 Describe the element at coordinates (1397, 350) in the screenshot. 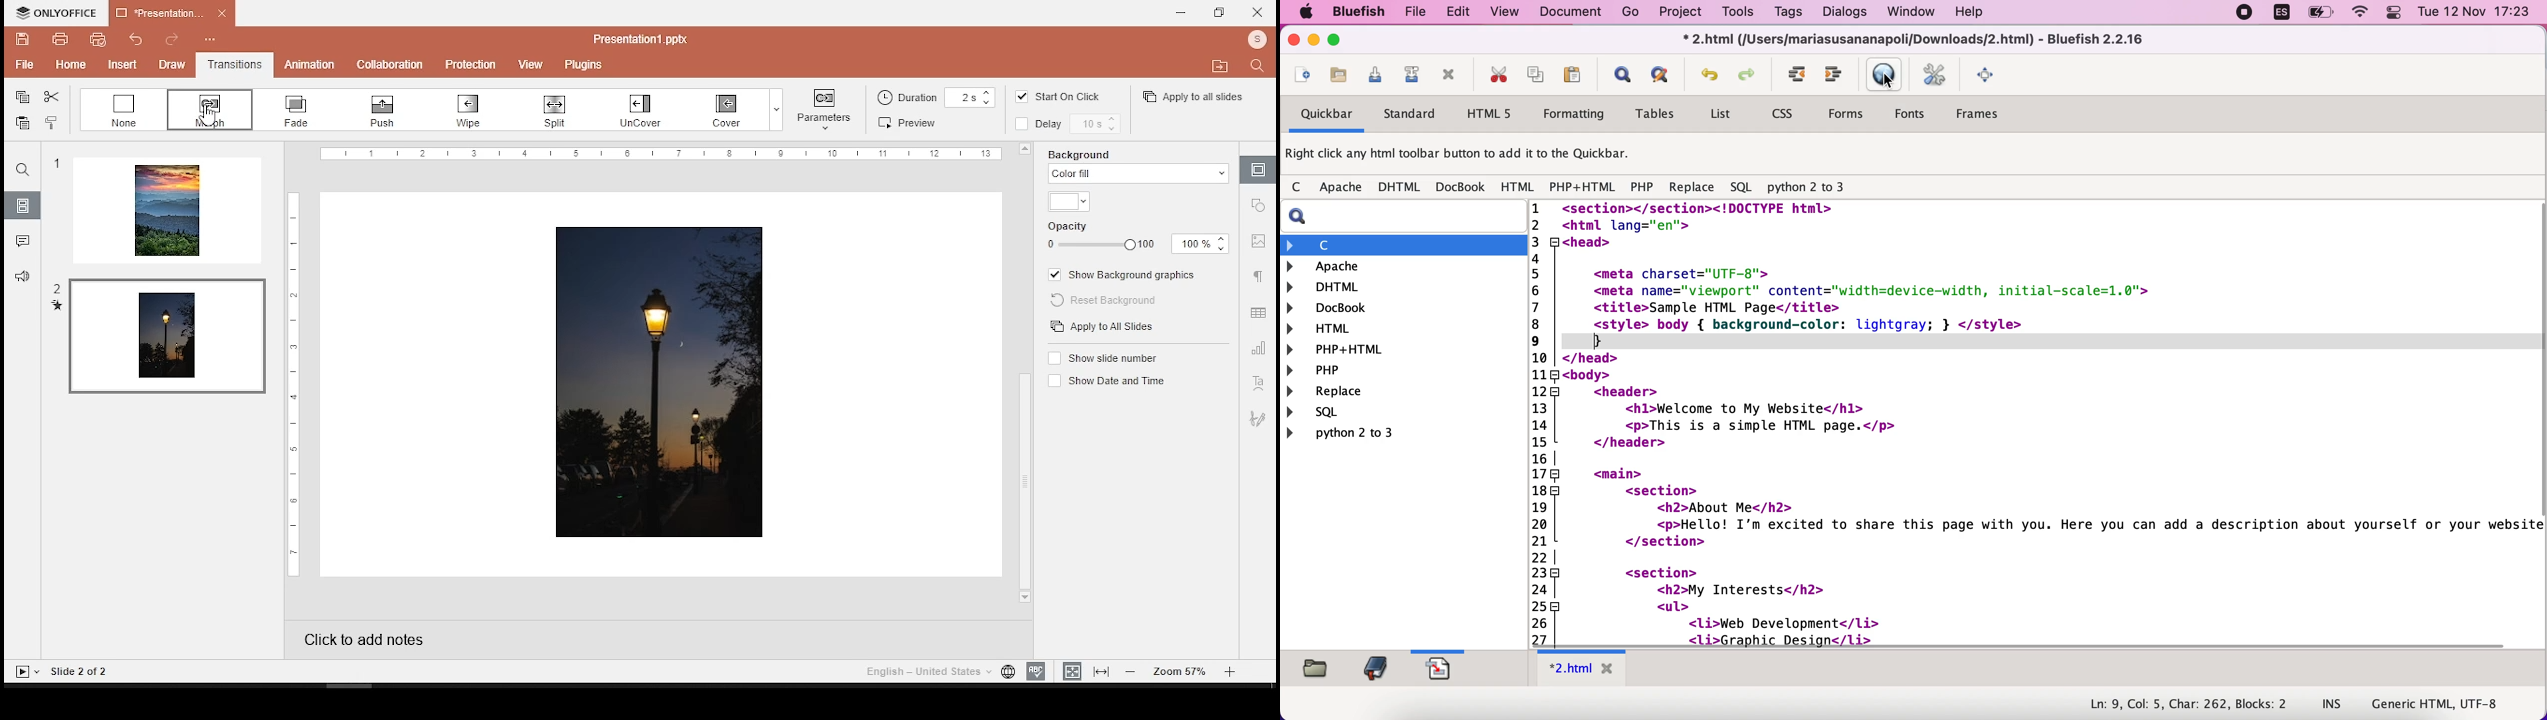

I see `php+html` at that location.